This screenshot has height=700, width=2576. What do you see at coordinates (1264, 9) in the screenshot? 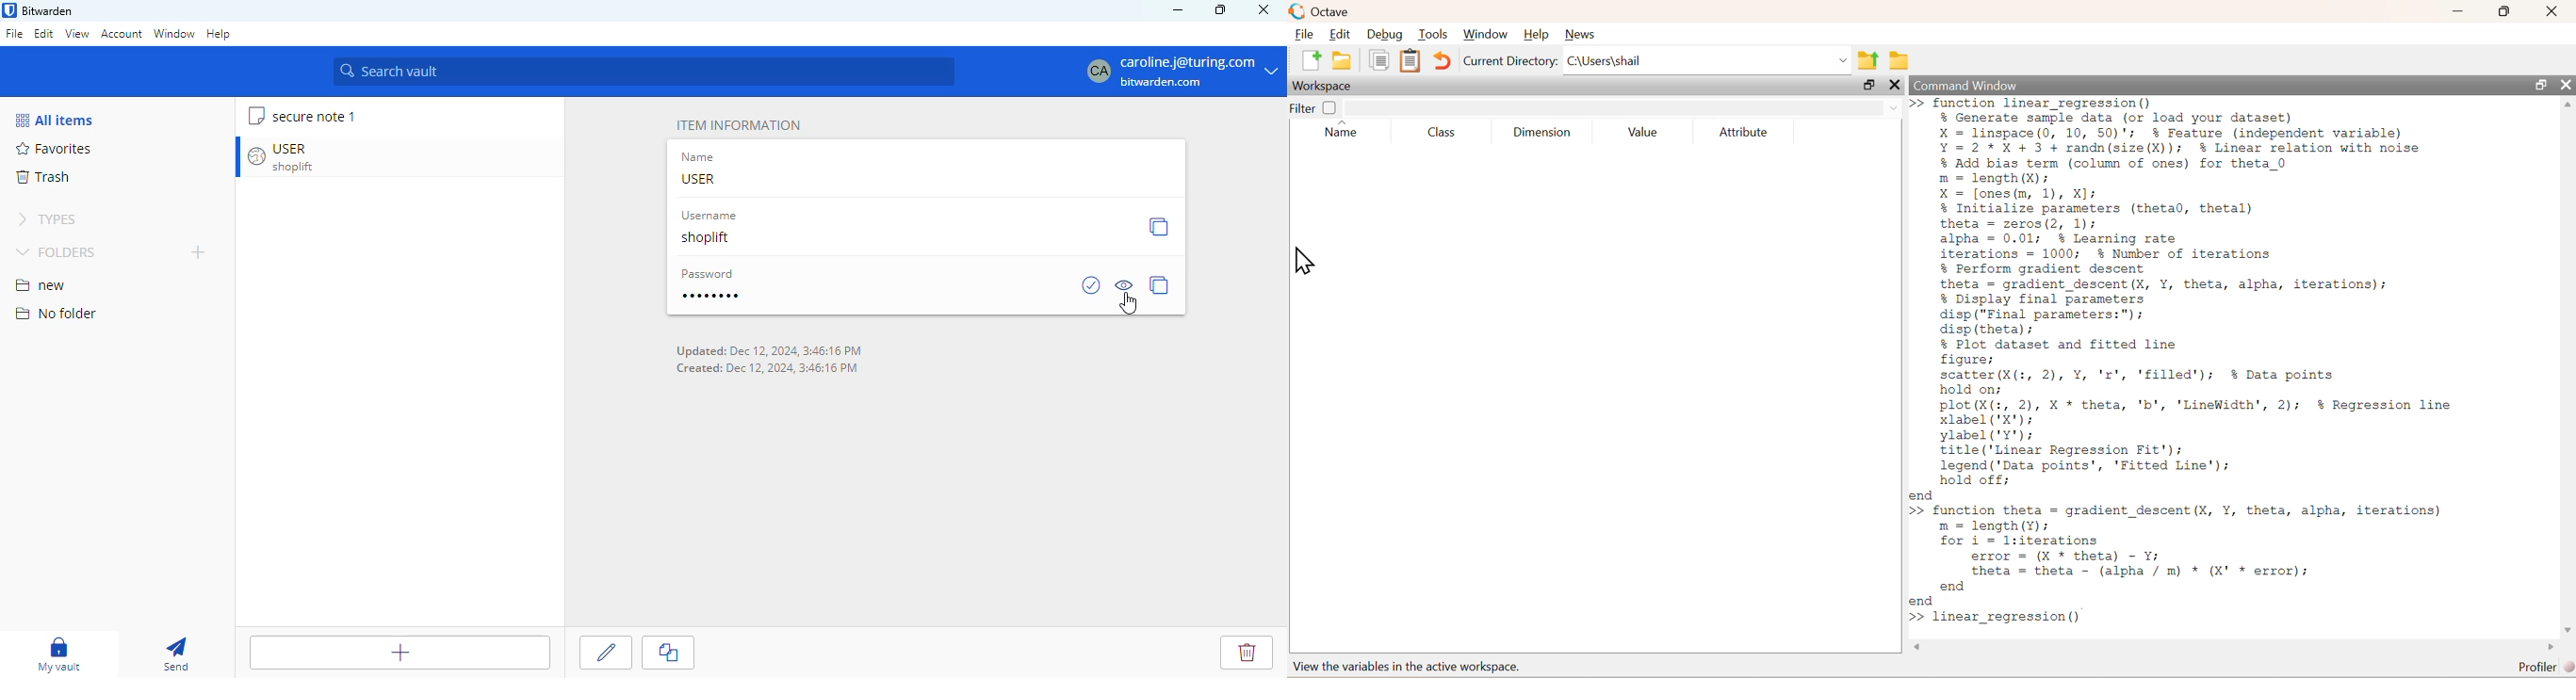
I see `close` at bounding box center [1264, 9].